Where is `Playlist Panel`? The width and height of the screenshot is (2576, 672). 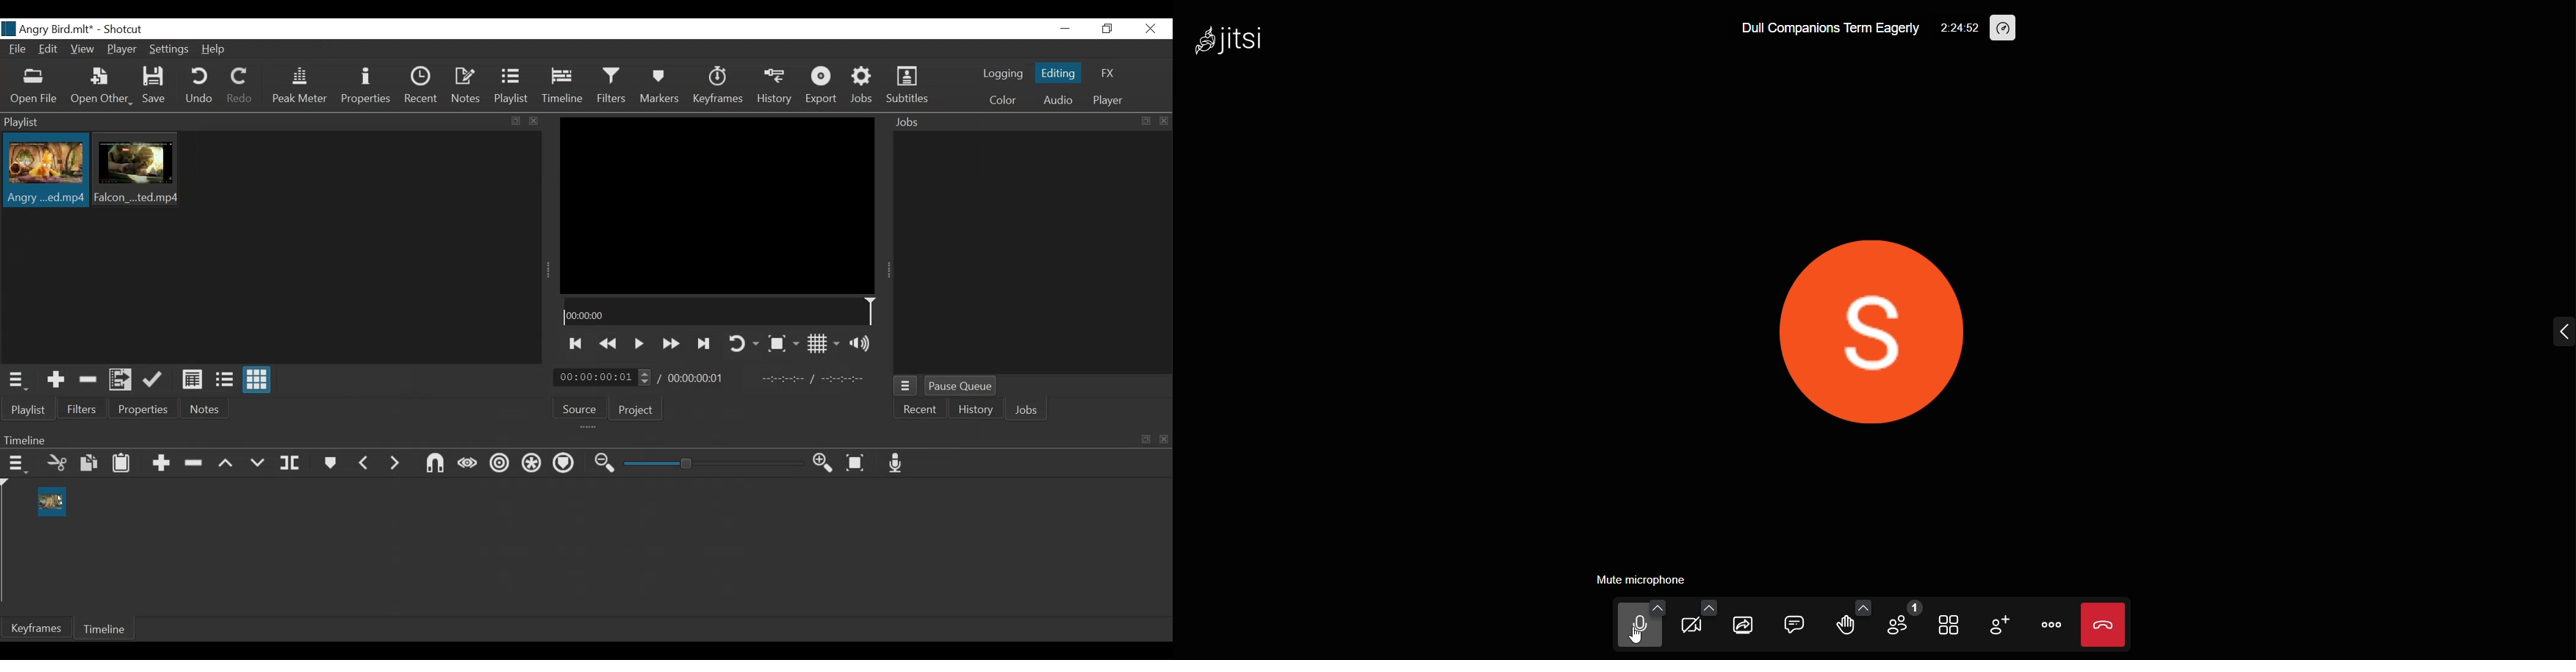
Playlist Panel is located at coordinates (272, 122).